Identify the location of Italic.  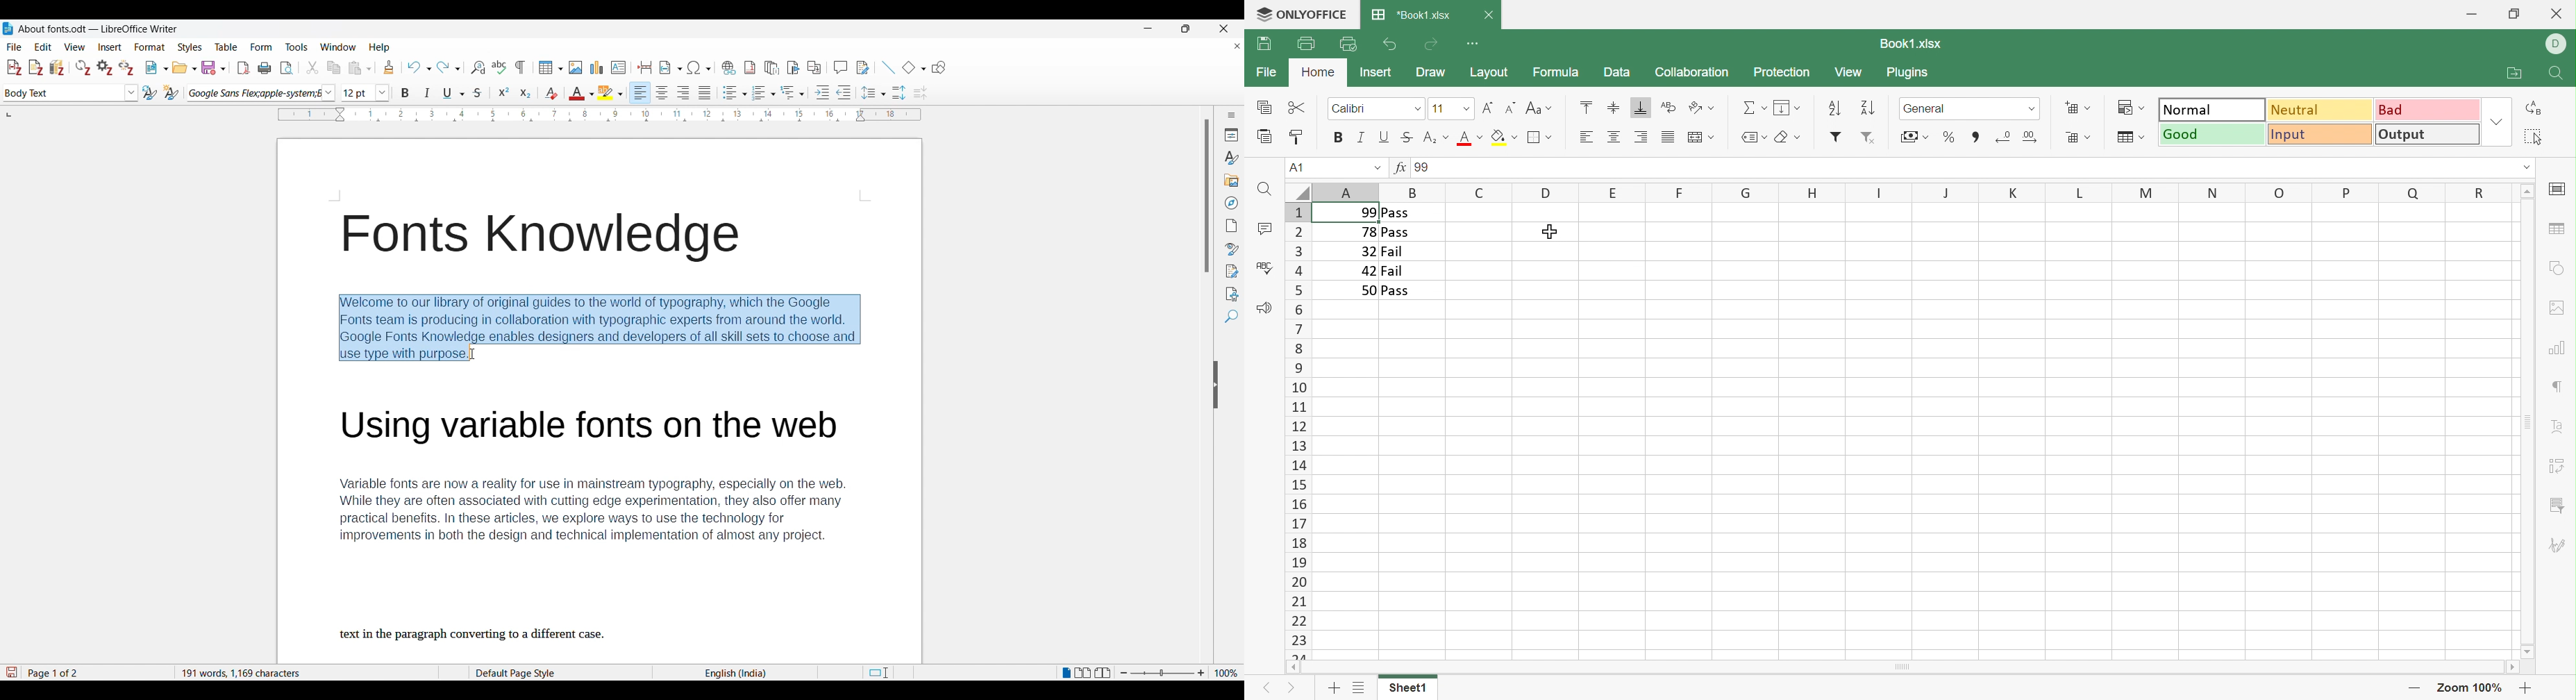
(1362, 138).